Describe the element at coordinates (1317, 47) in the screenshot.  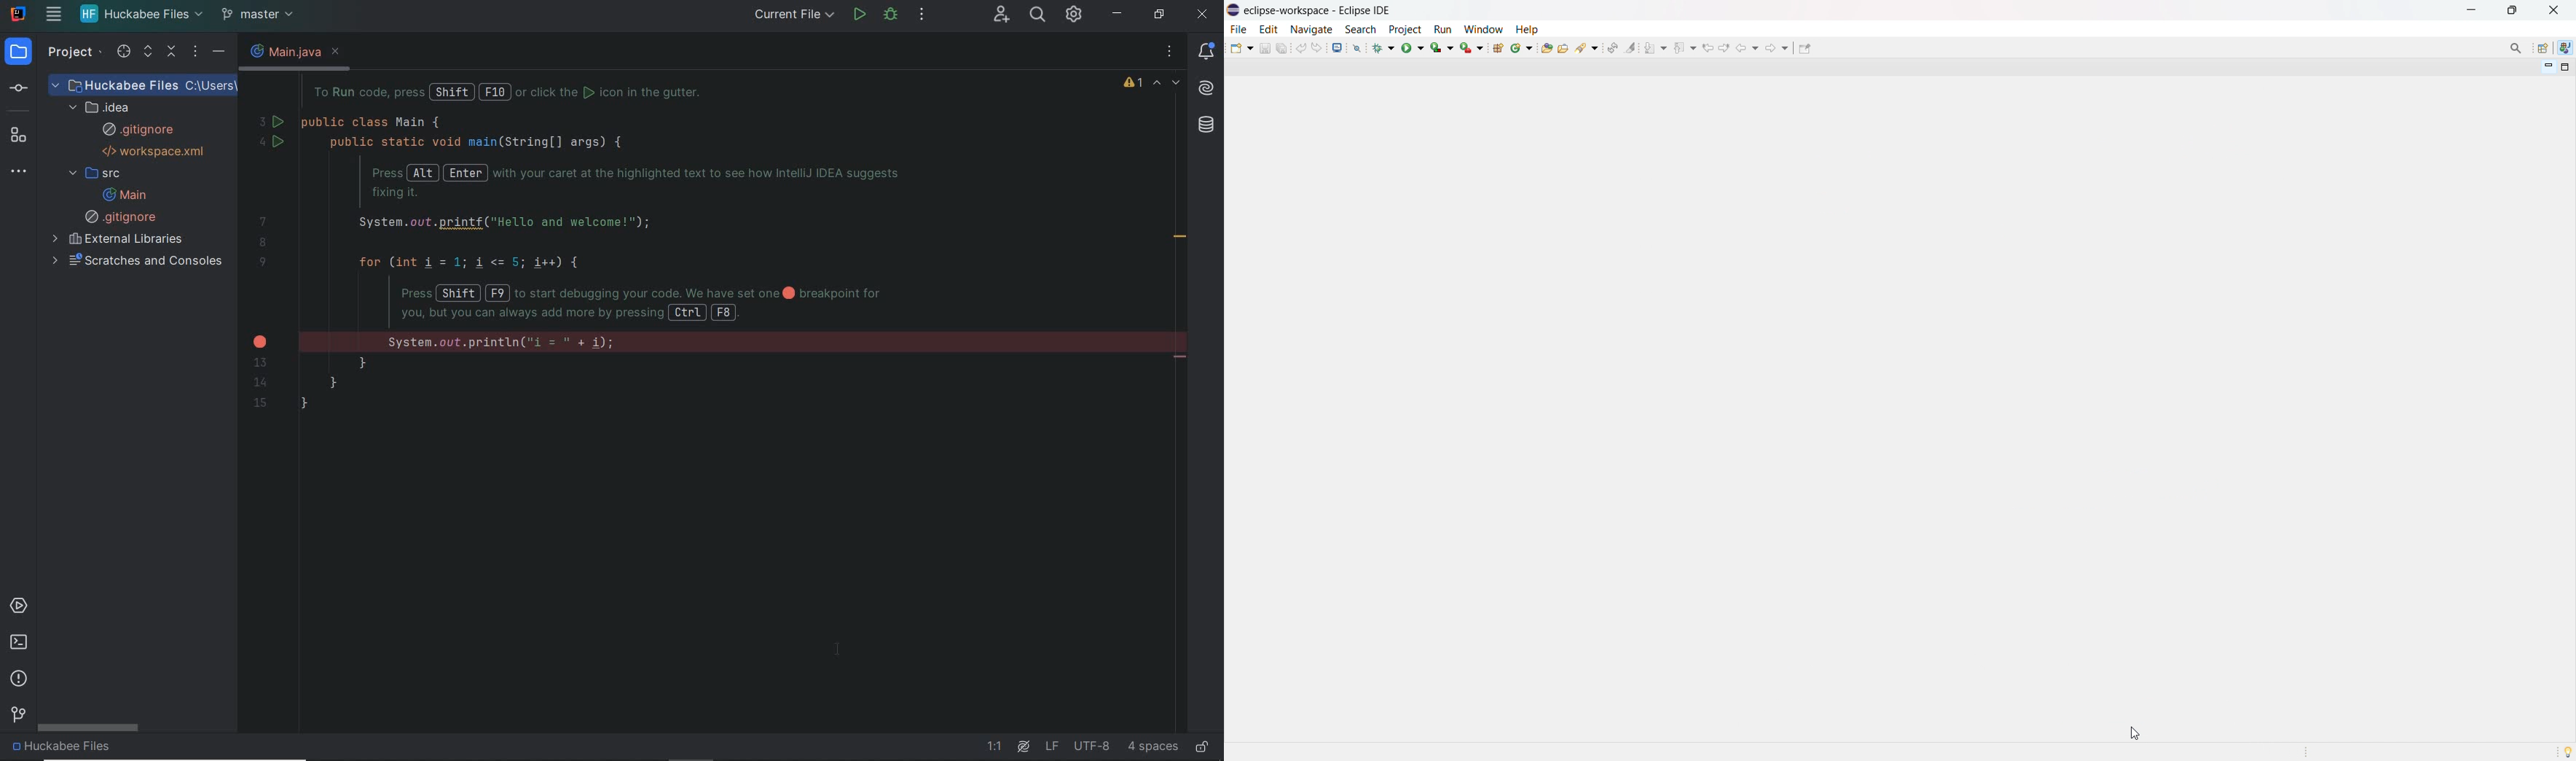
I see `redo` at that location.